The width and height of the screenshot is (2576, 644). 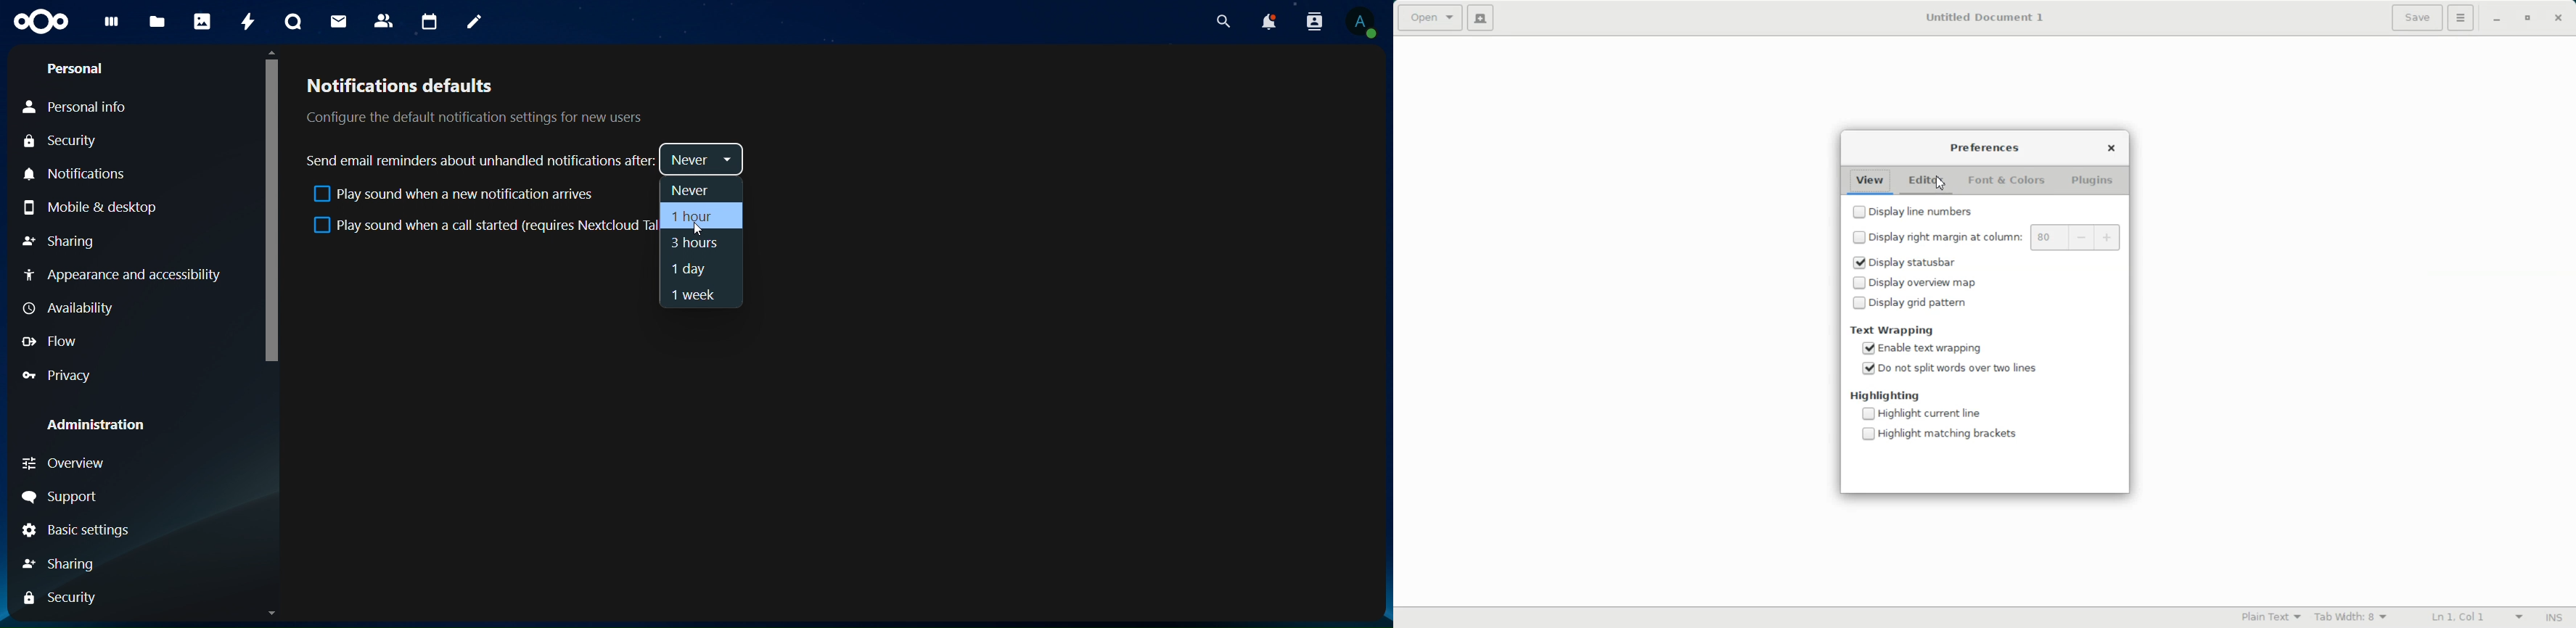 I want to click on Disable Highlight current line, so click(x=1921, y=414).